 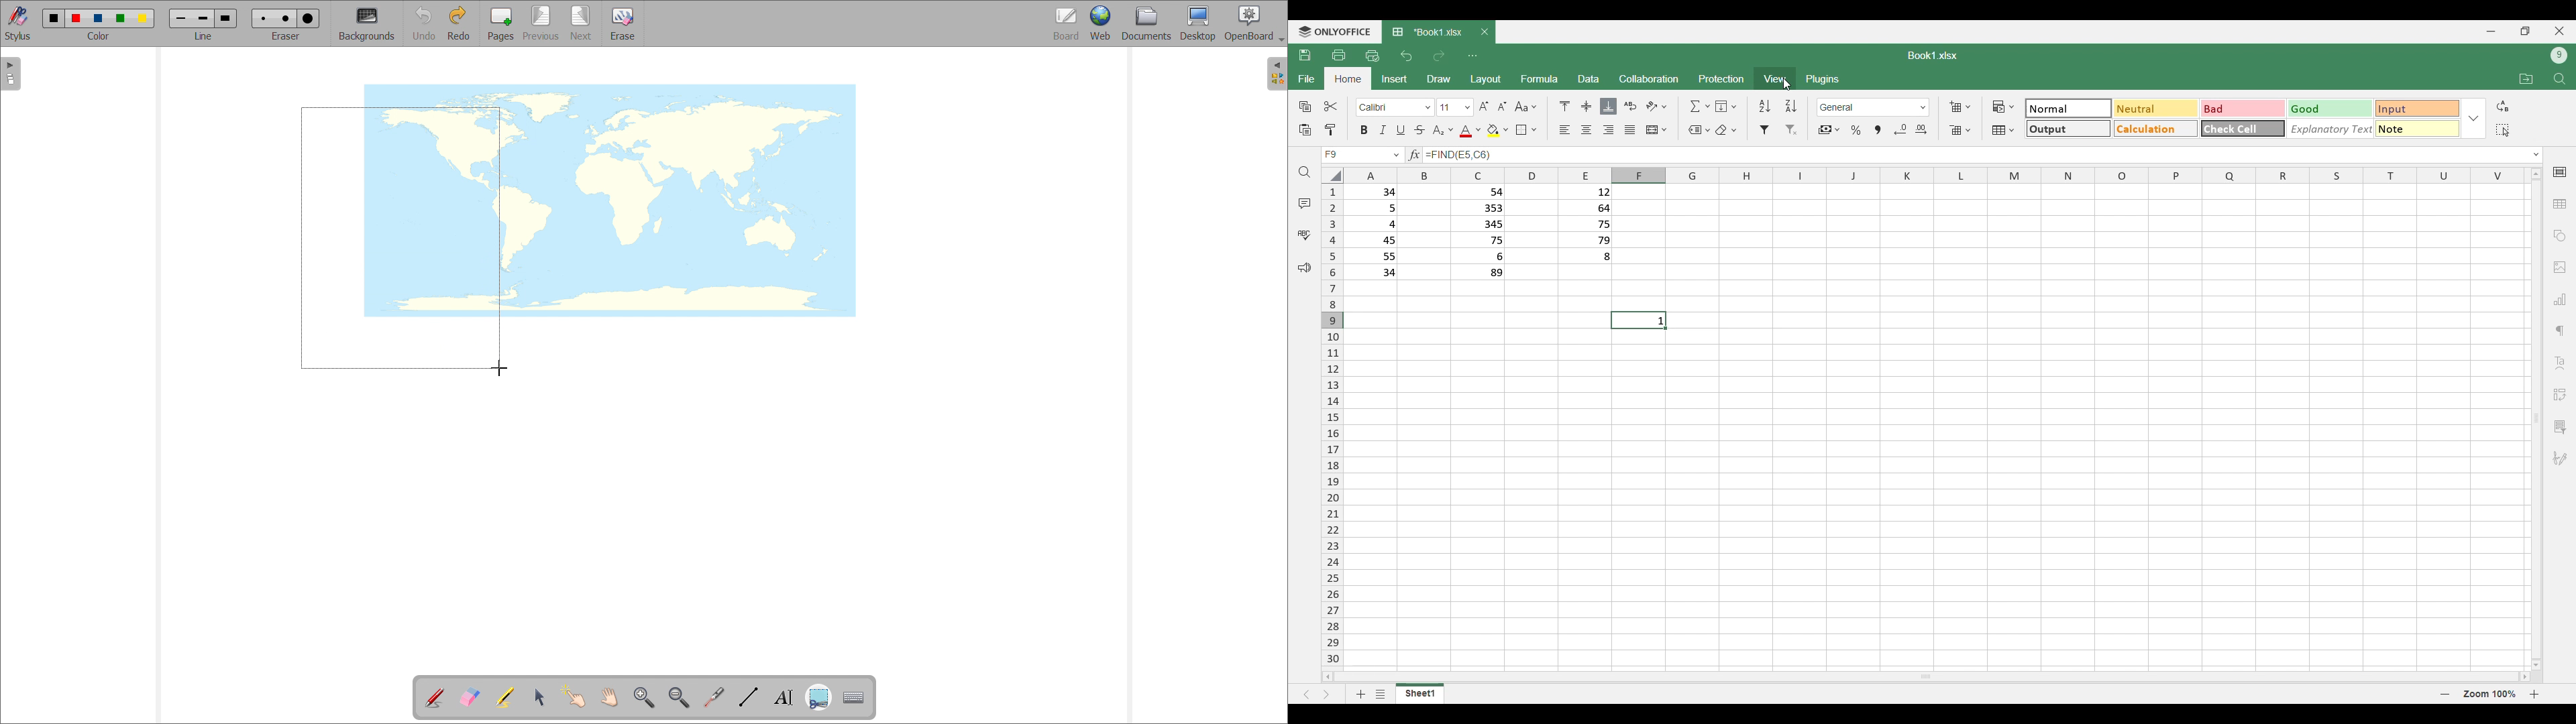 I want to click on Add image, so click(x=2561, y=267).